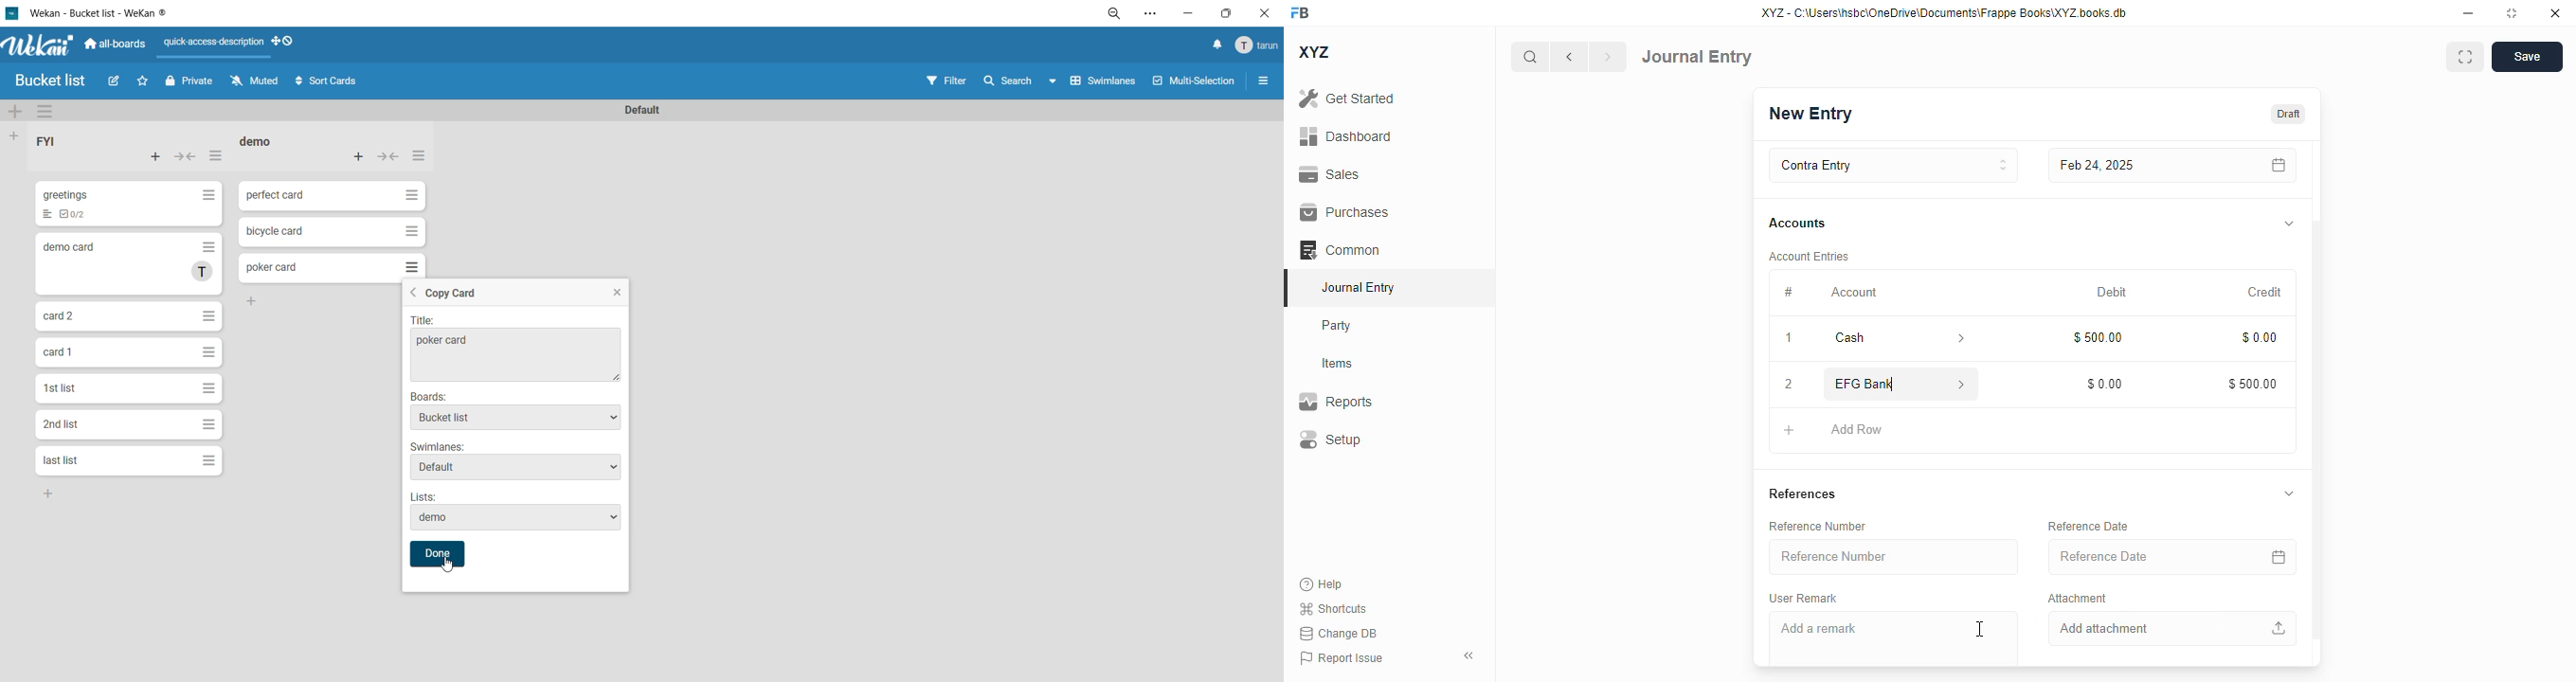 The image size is (2576, 700). What do you see at coordinates (1797, 224) in the screenshot?
I see `accounts` at bounding box center [1797, 224].